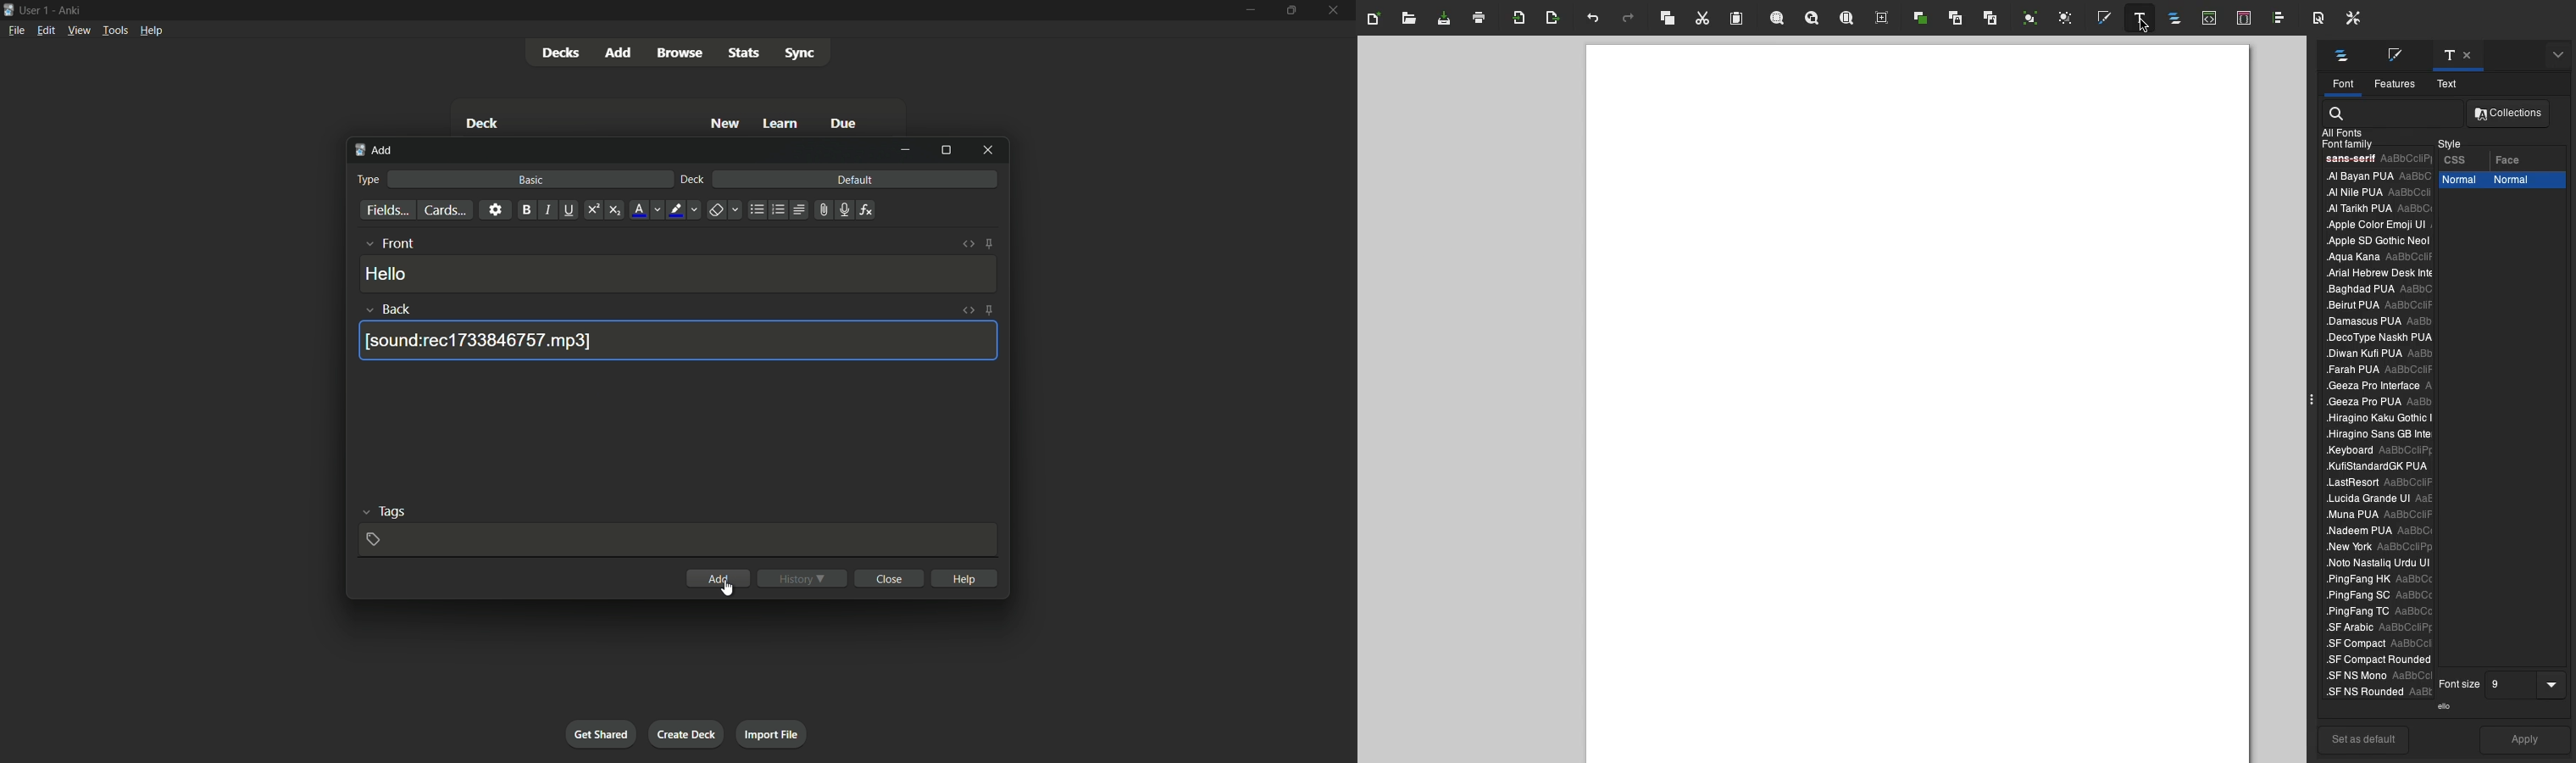 The image size is (2576, 784). I want to click on add, so click(720, 578).